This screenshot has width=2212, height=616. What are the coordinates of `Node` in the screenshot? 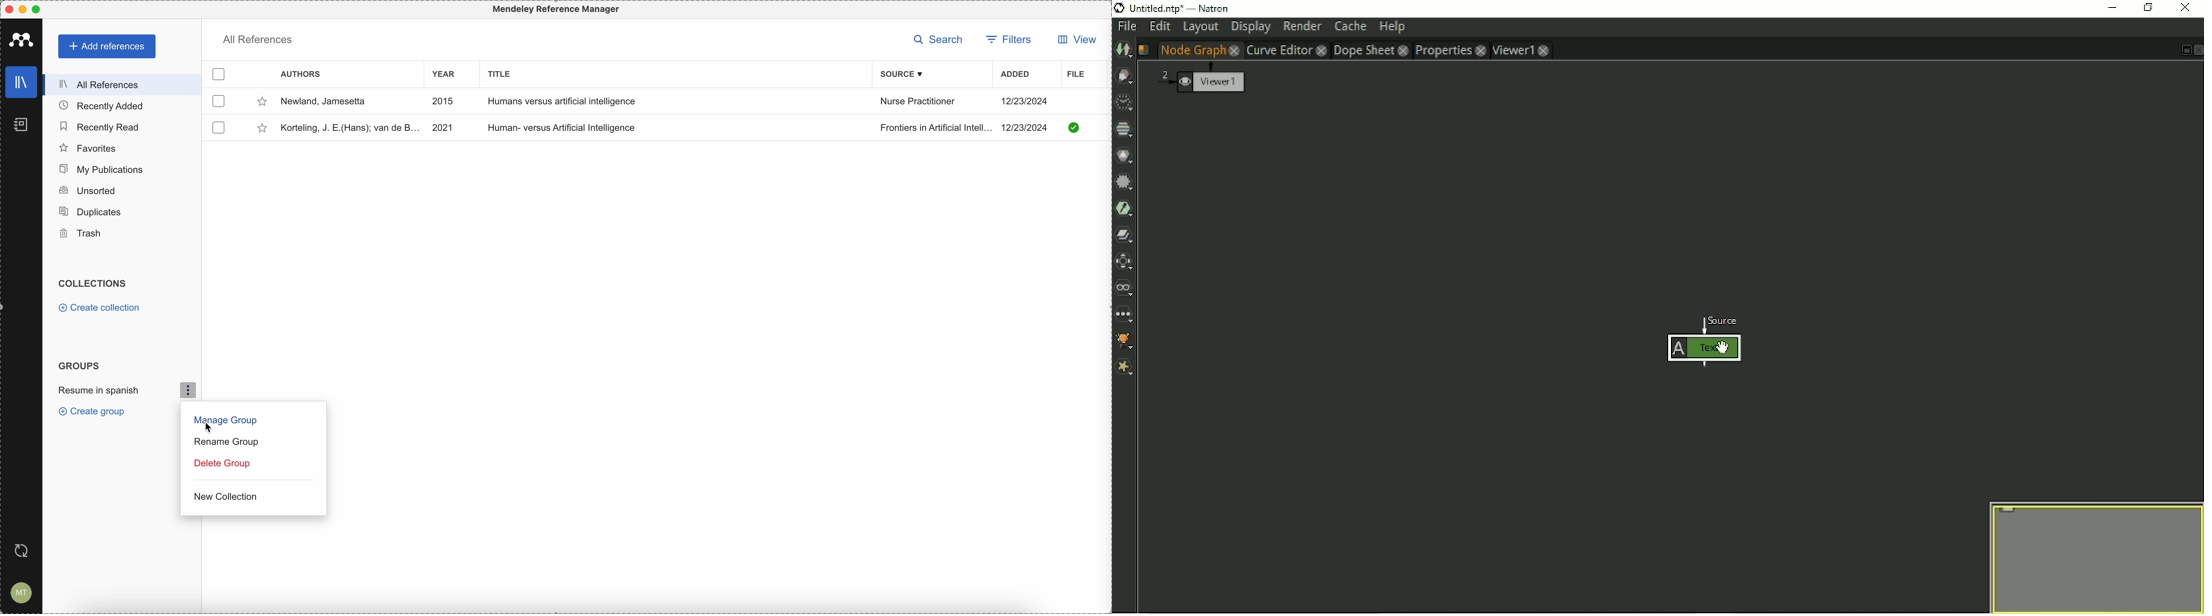 It's located at (1712, 343).